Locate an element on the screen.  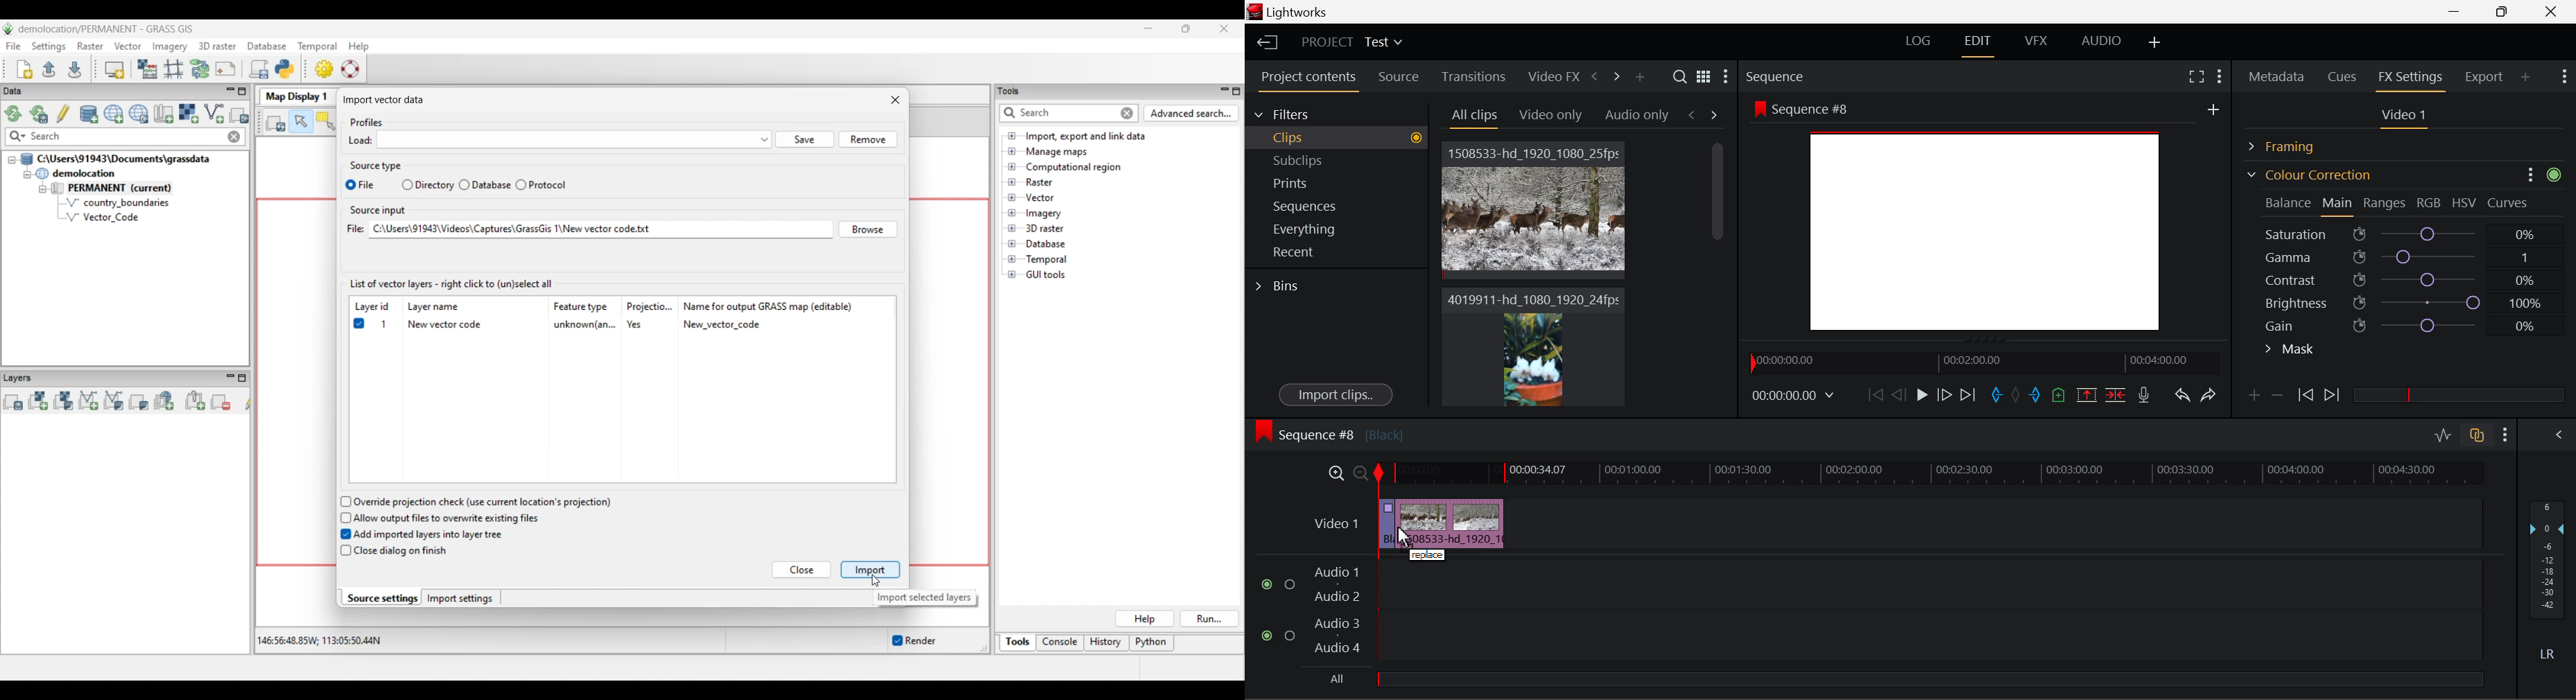
Options is located at coordinates (2527, 173).